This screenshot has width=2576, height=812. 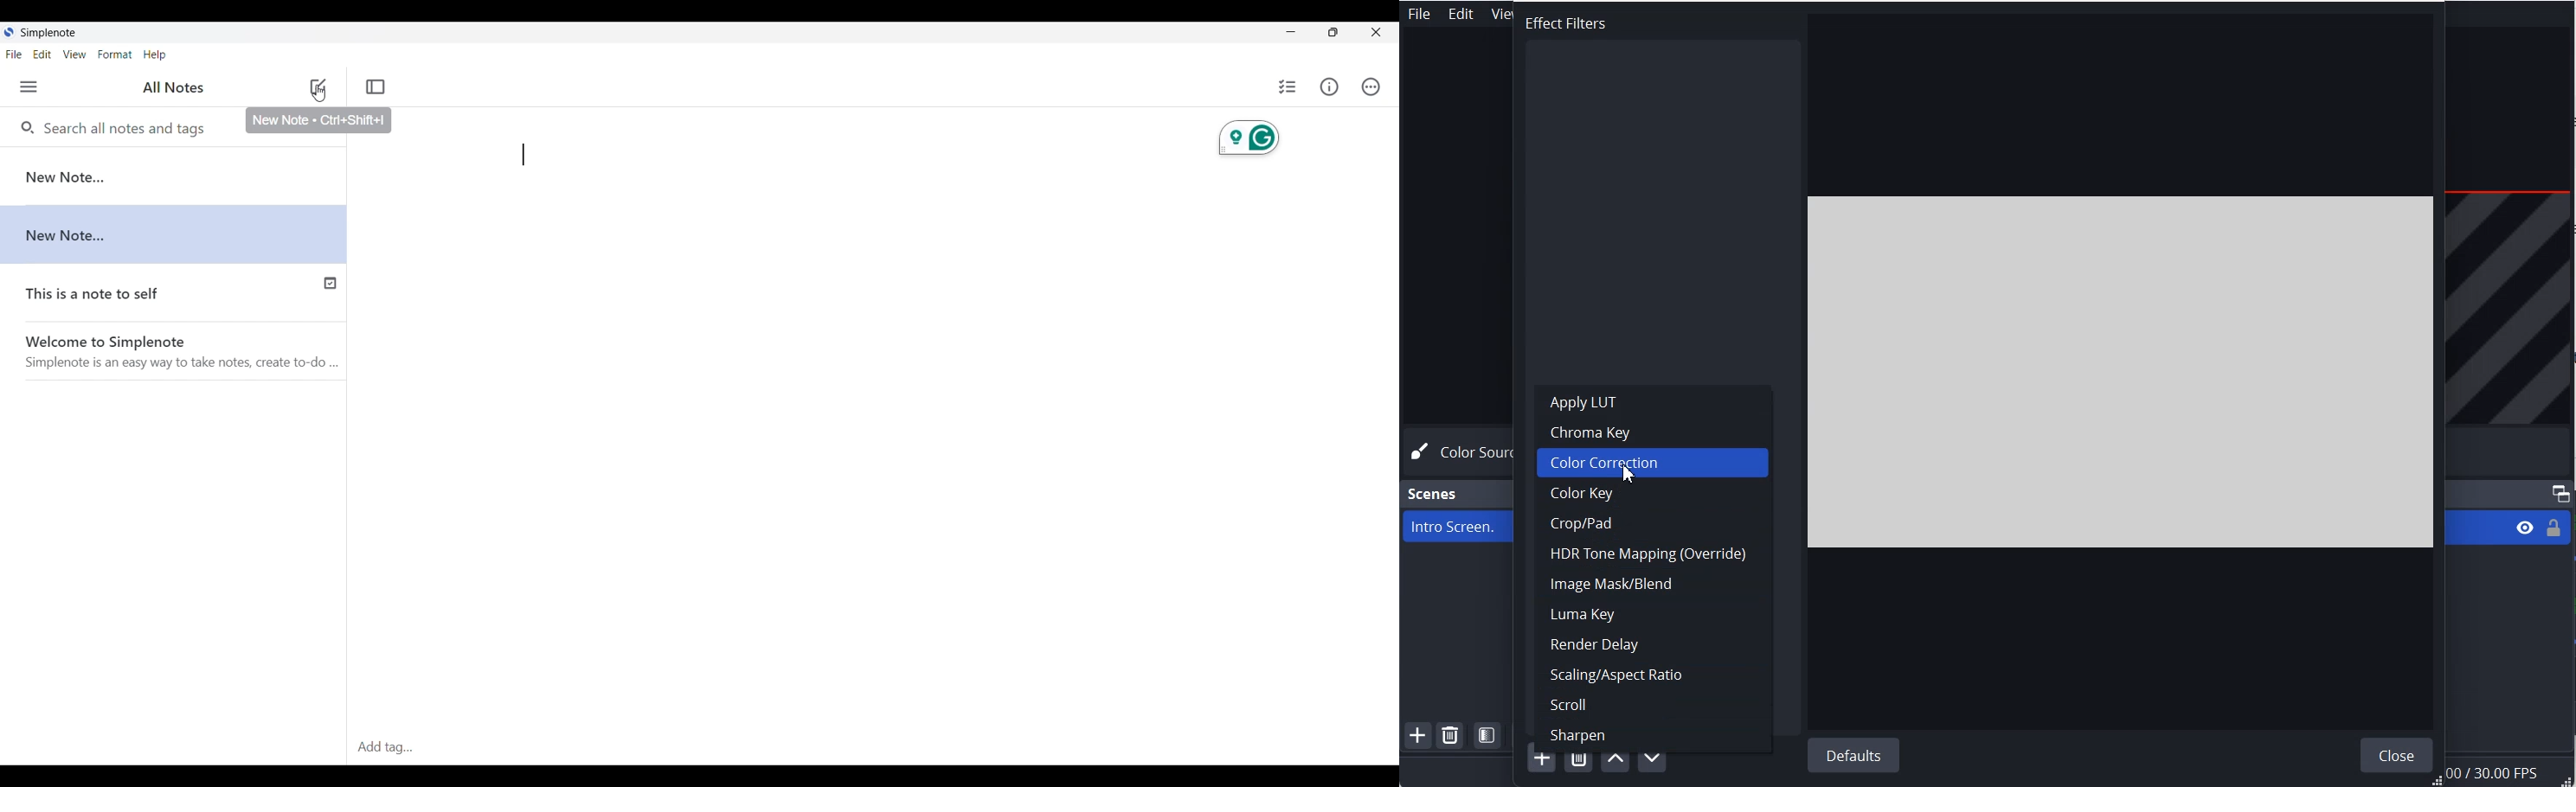 I want to click on Information Display, so click(x=2512, y=771).